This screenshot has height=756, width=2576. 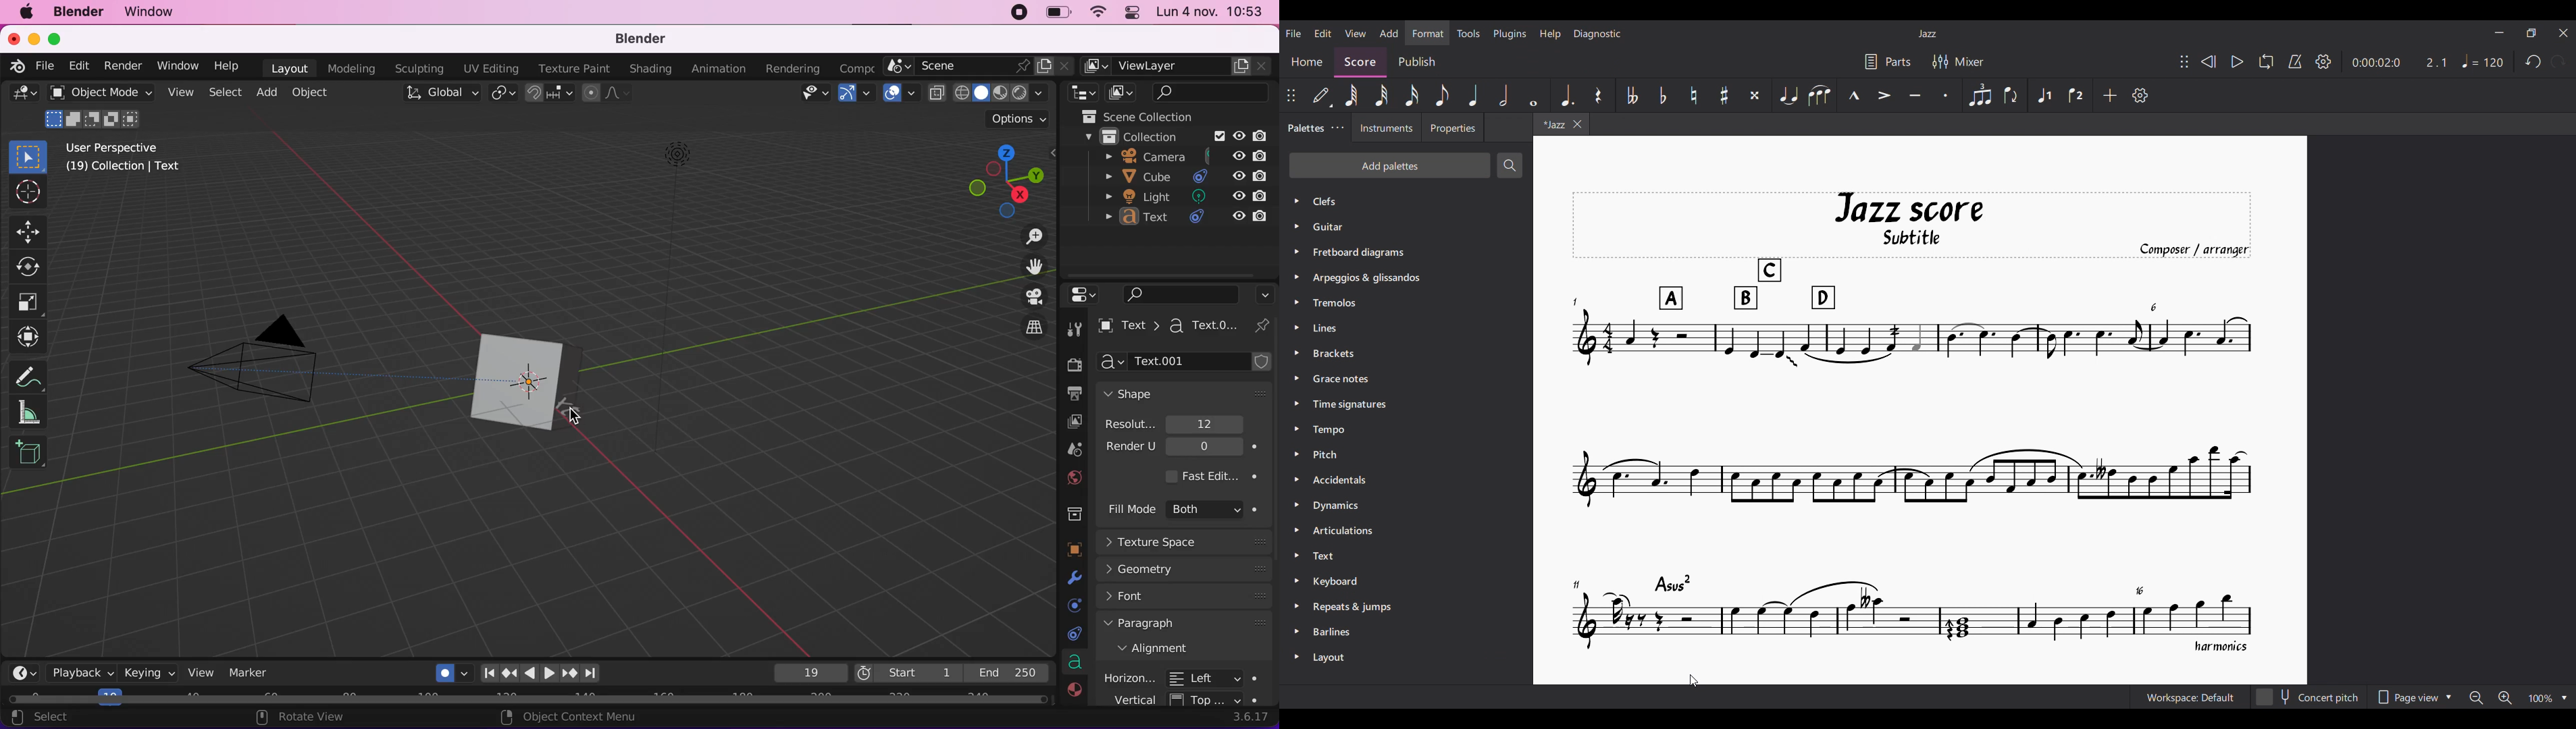 What do you see at coordinates (1016, 118) in the screenshot?
I see `options` at bounding box center [1016, 118].